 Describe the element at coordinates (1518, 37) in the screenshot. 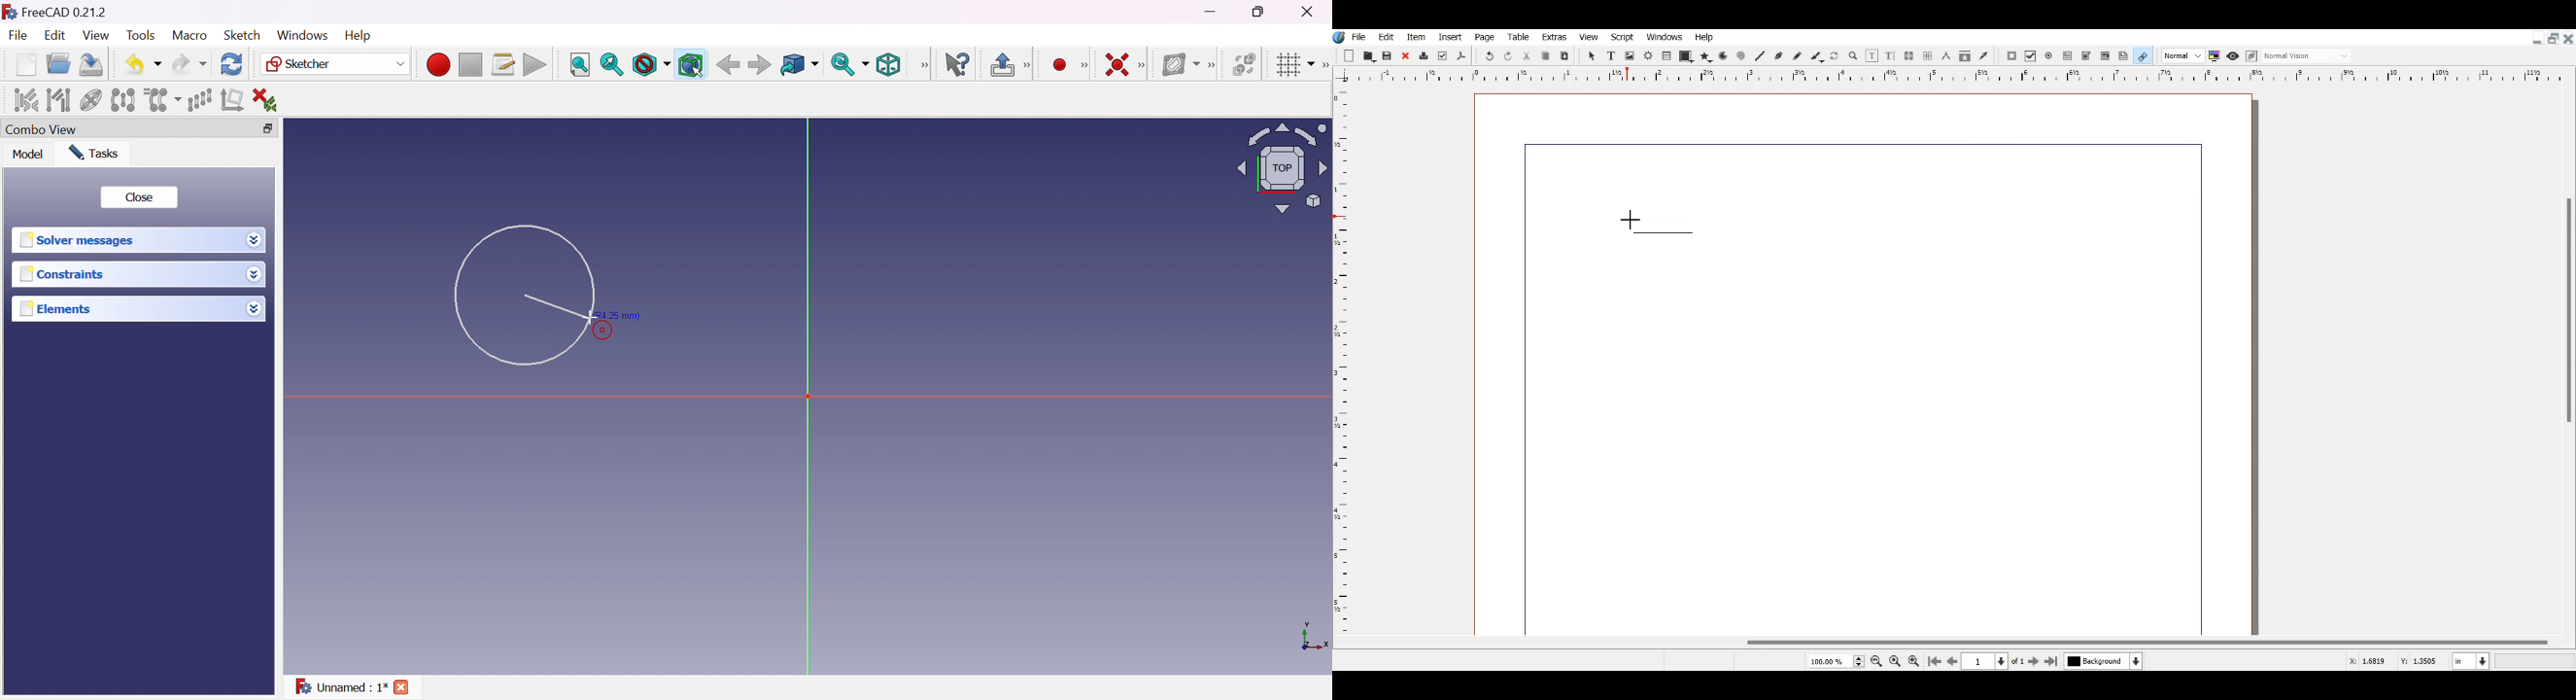

I see `Table` at that location.